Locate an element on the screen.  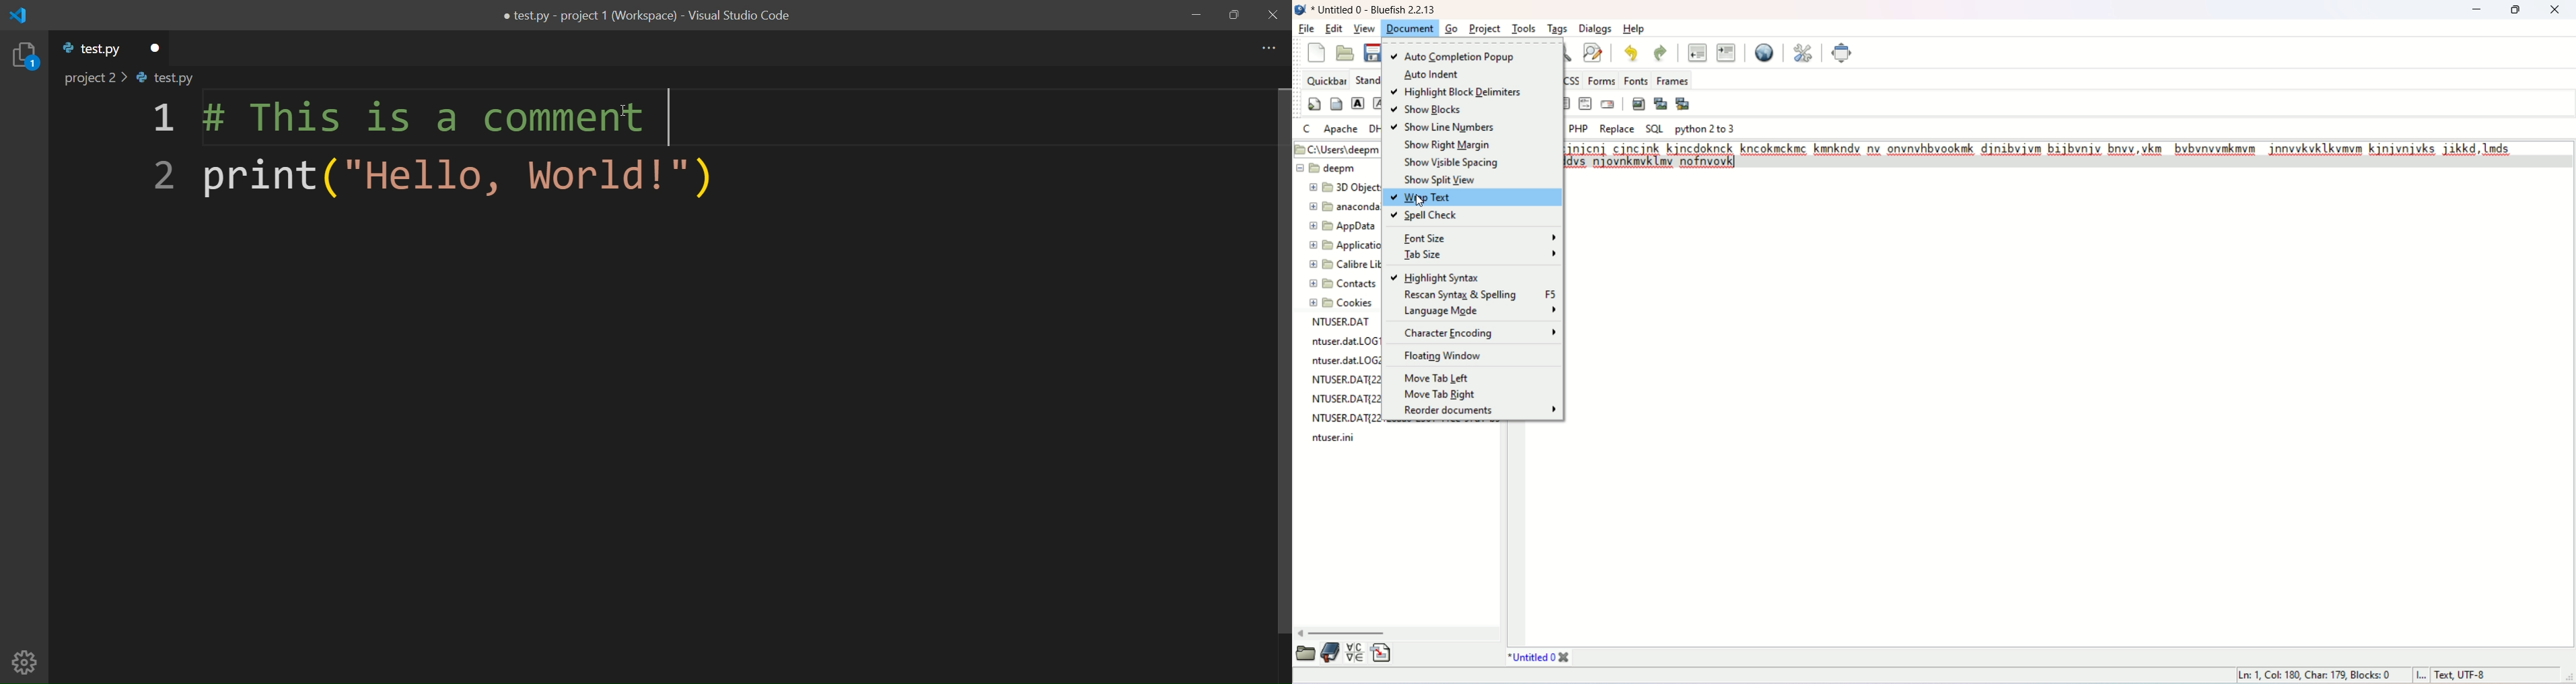
I is located at coordinates (2422, 675).